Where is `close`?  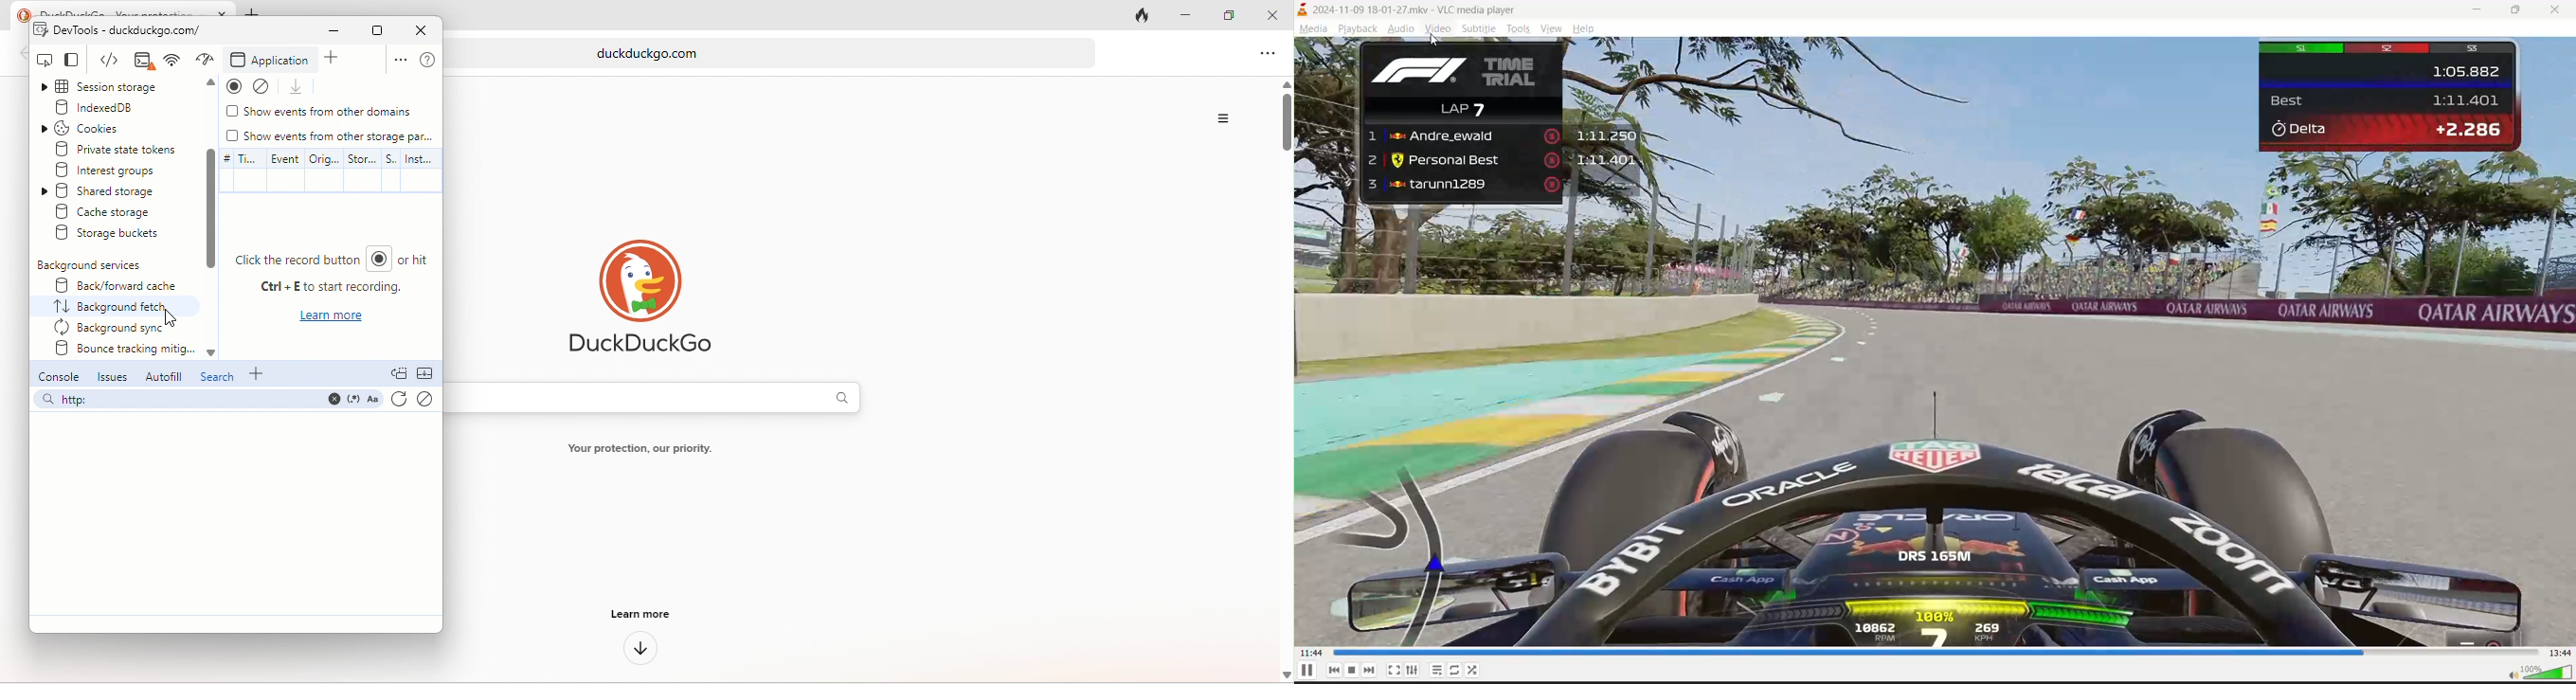 close is located at coordinates (1273, 16).